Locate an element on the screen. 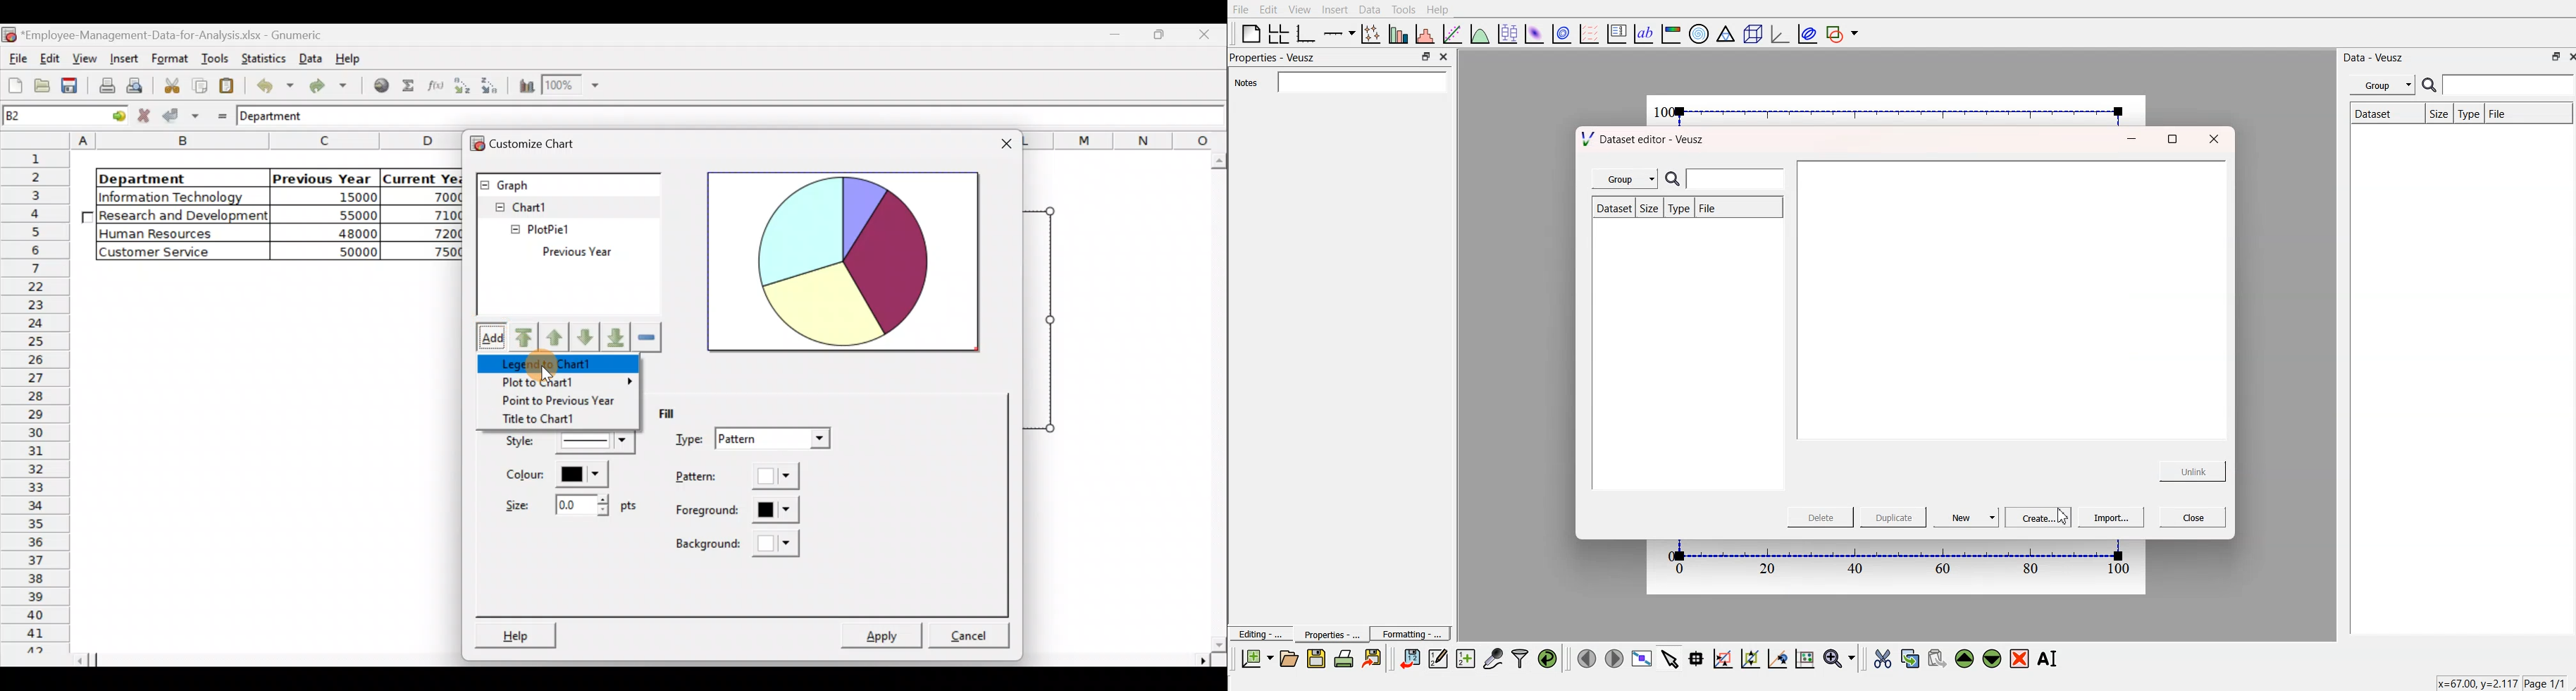 The image size is (2576, 700). reload linked datasets is located at coordinates (1549, 657).